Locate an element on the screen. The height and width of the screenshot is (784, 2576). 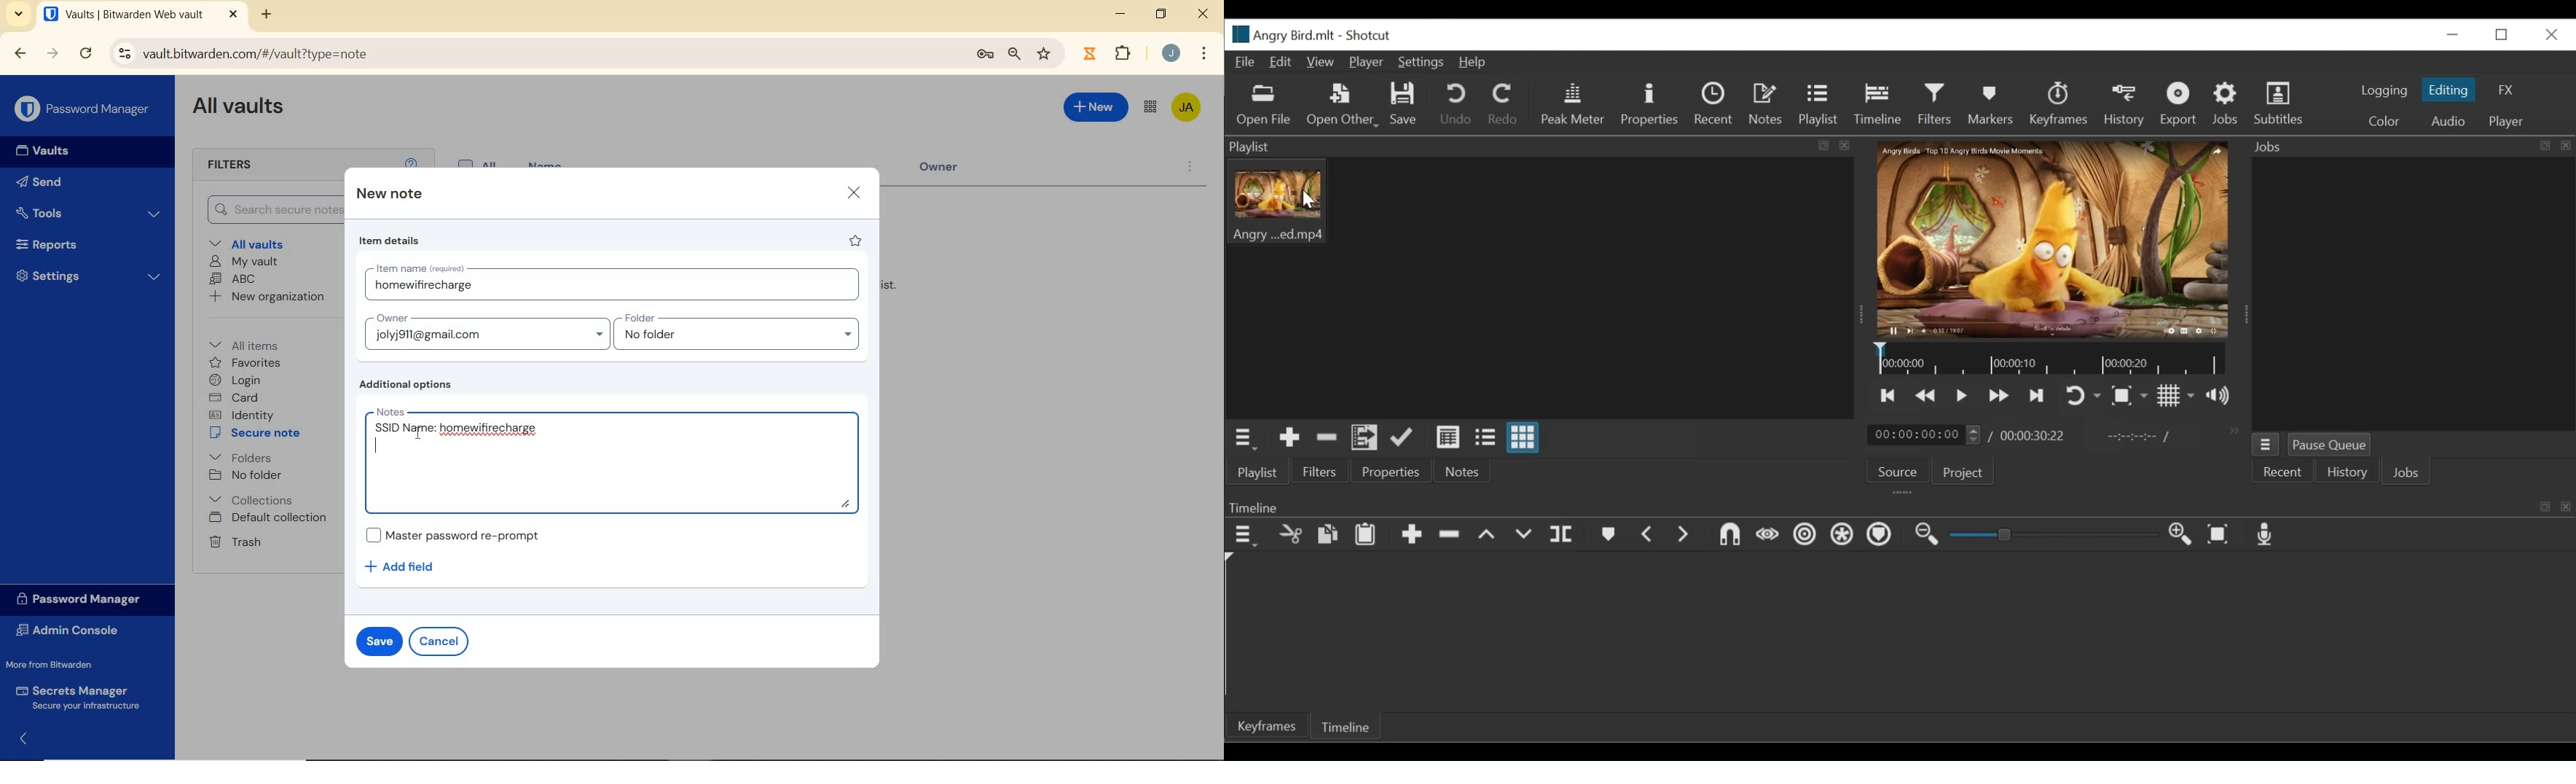
Timeline is located at coordinates (1878, 105).